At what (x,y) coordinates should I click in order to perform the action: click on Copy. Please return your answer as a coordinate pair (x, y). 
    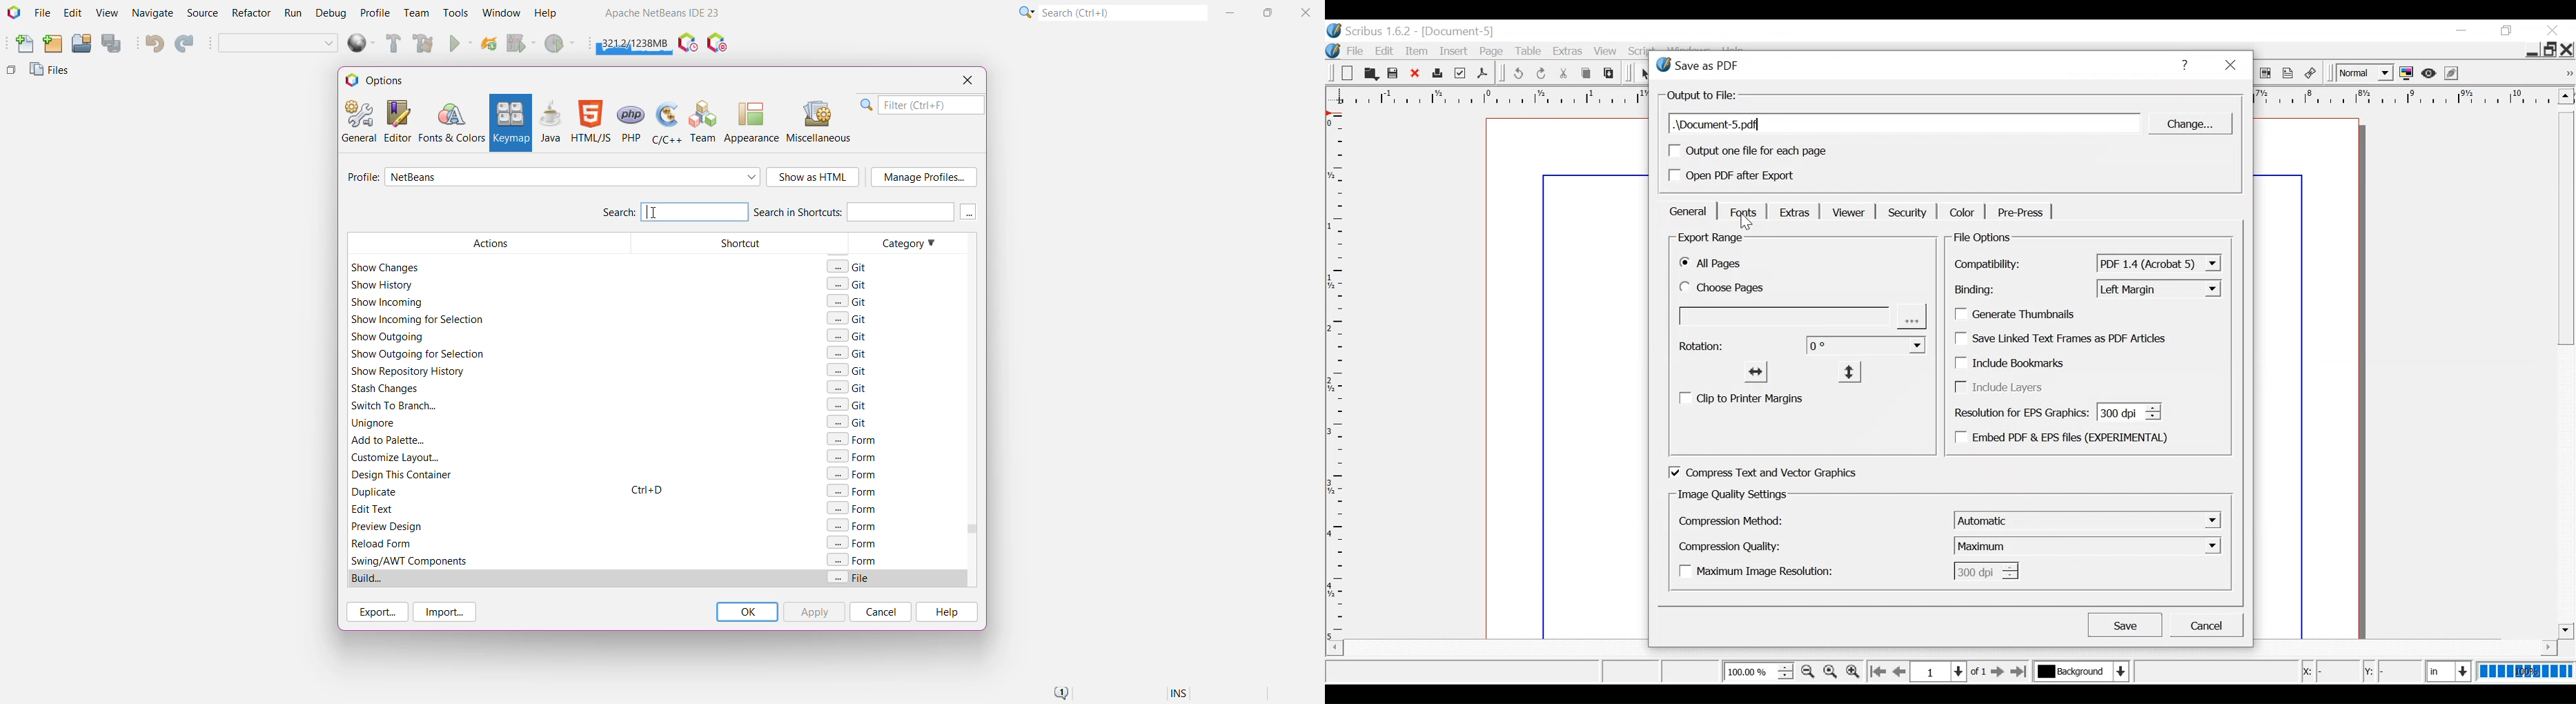
    Looking at the image, I should click on (1588, 74).